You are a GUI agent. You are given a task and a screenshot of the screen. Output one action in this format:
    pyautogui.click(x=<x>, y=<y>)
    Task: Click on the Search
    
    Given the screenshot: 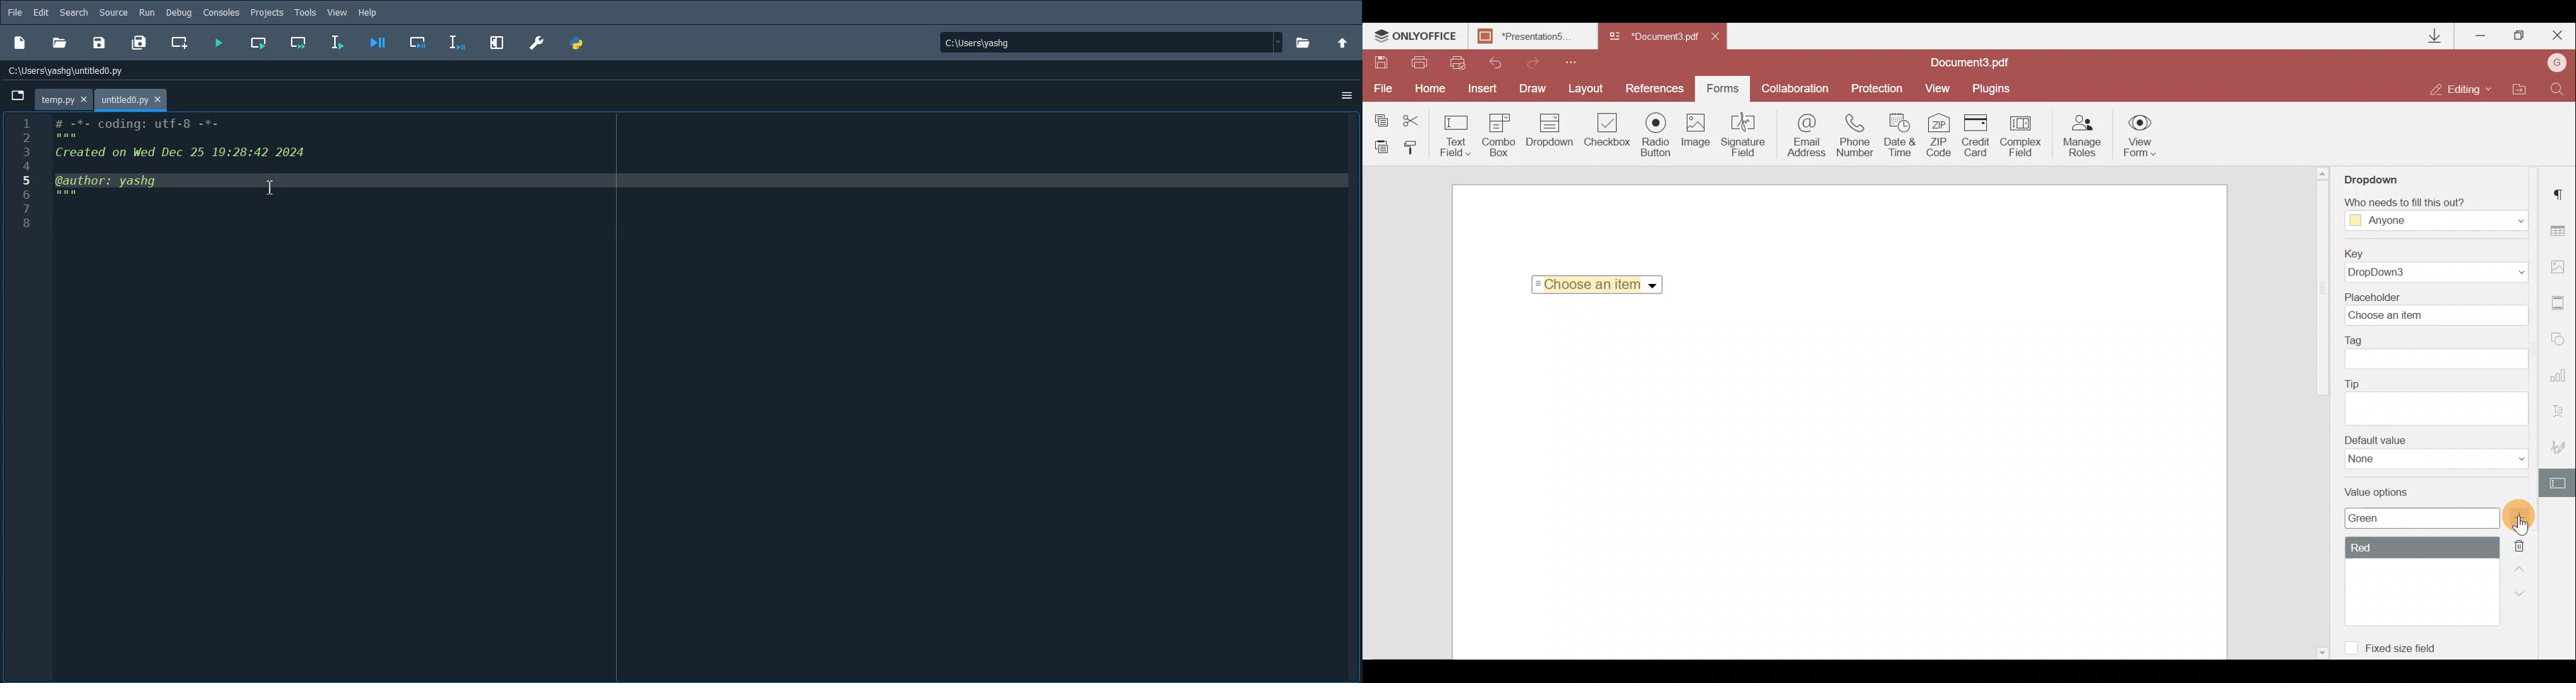 What is the action you would take?
    pyautogui.click(x=75, y=12)
    